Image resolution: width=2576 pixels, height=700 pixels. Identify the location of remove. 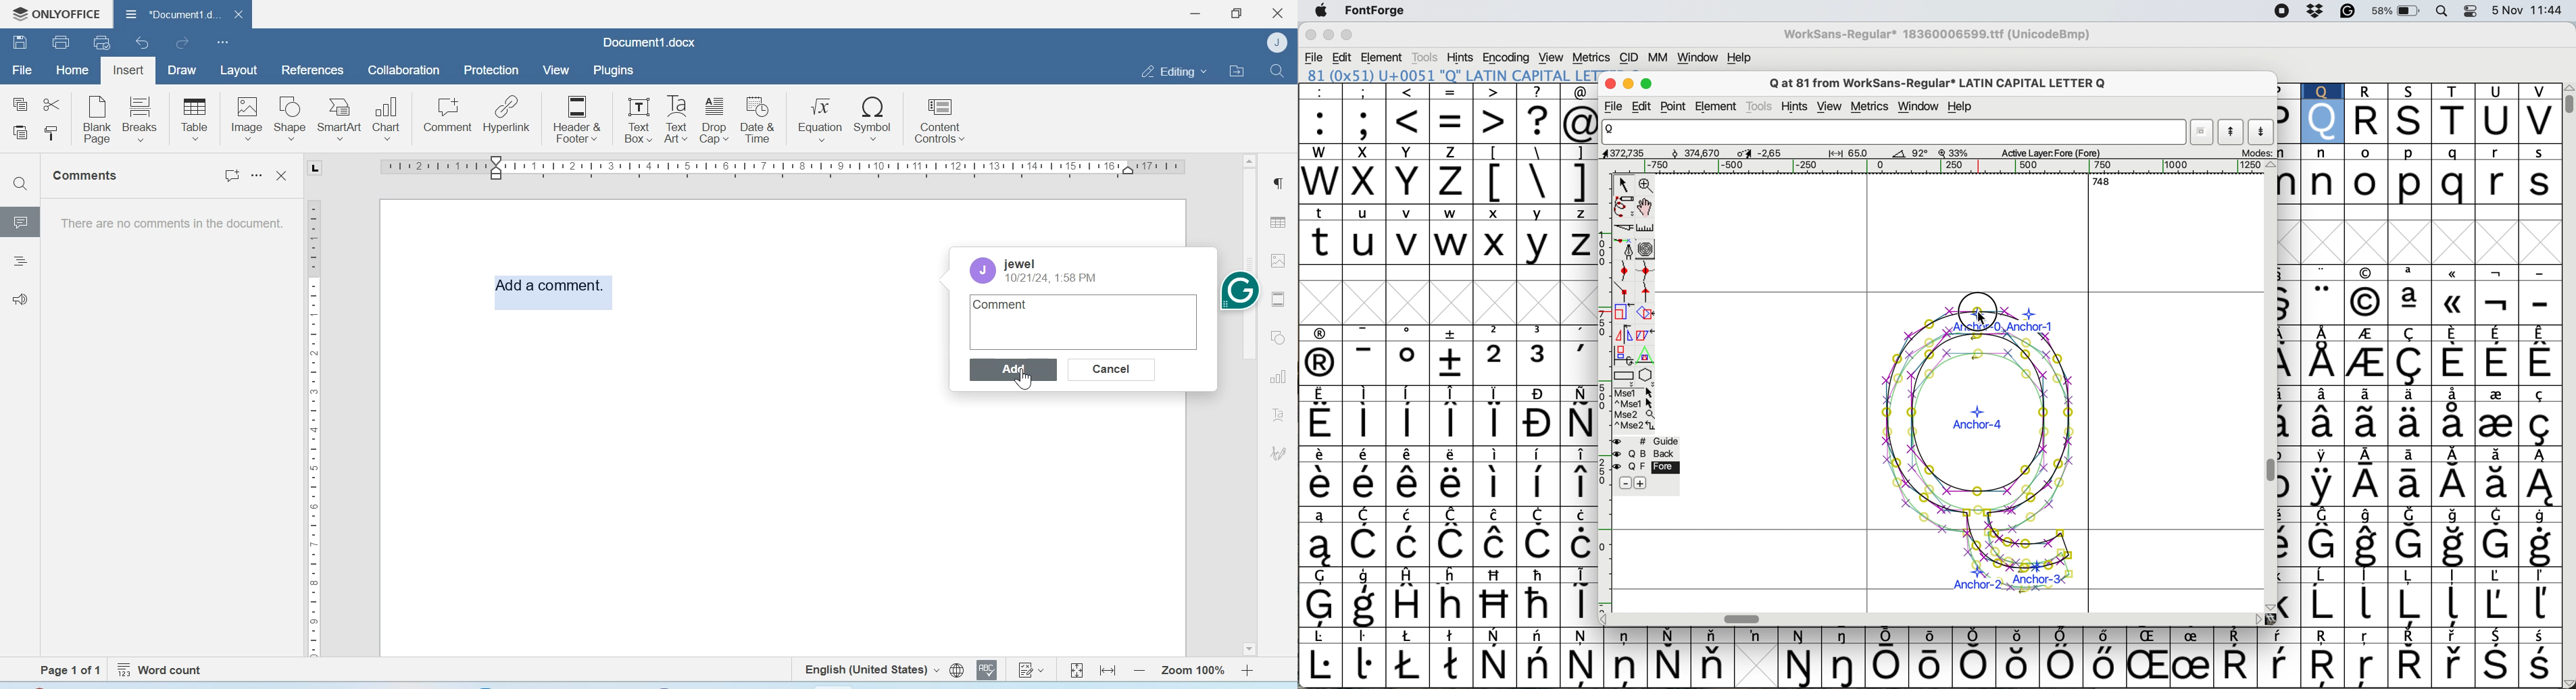
(1624, 482).